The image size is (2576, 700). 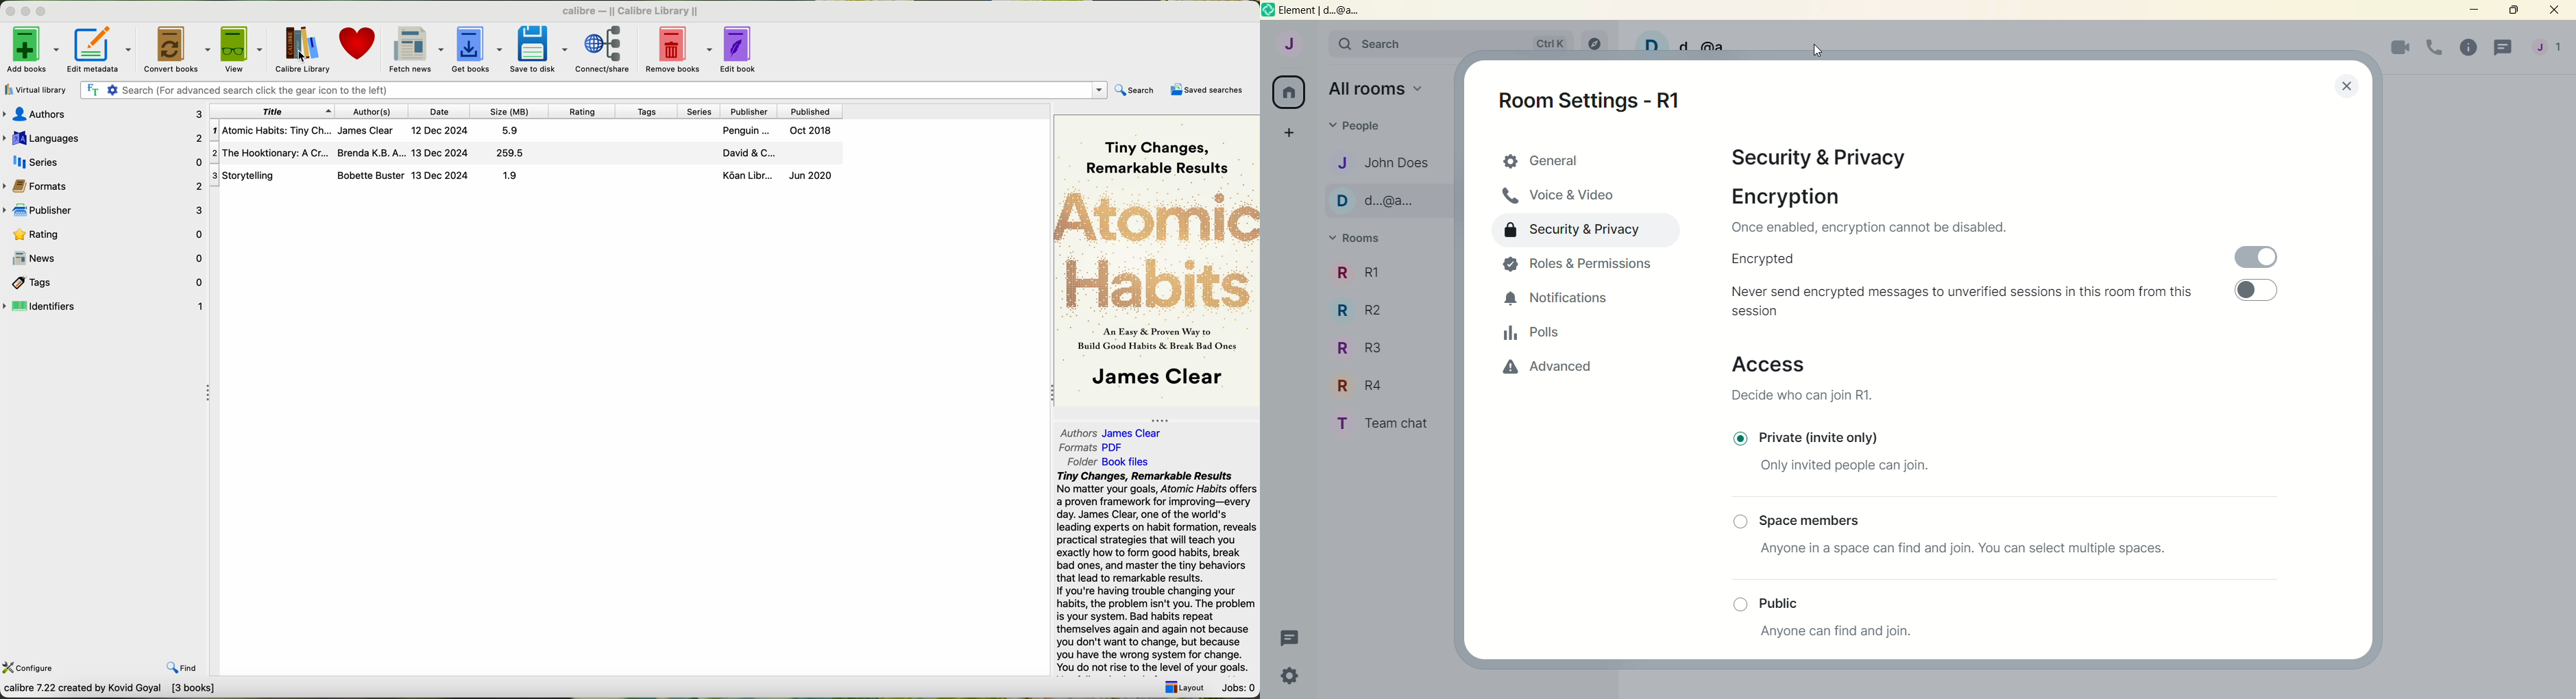 What do you see at coordinates (1827, 159) in the screenshot?
I see `security and privacy` at bounding box center [1827, 159].